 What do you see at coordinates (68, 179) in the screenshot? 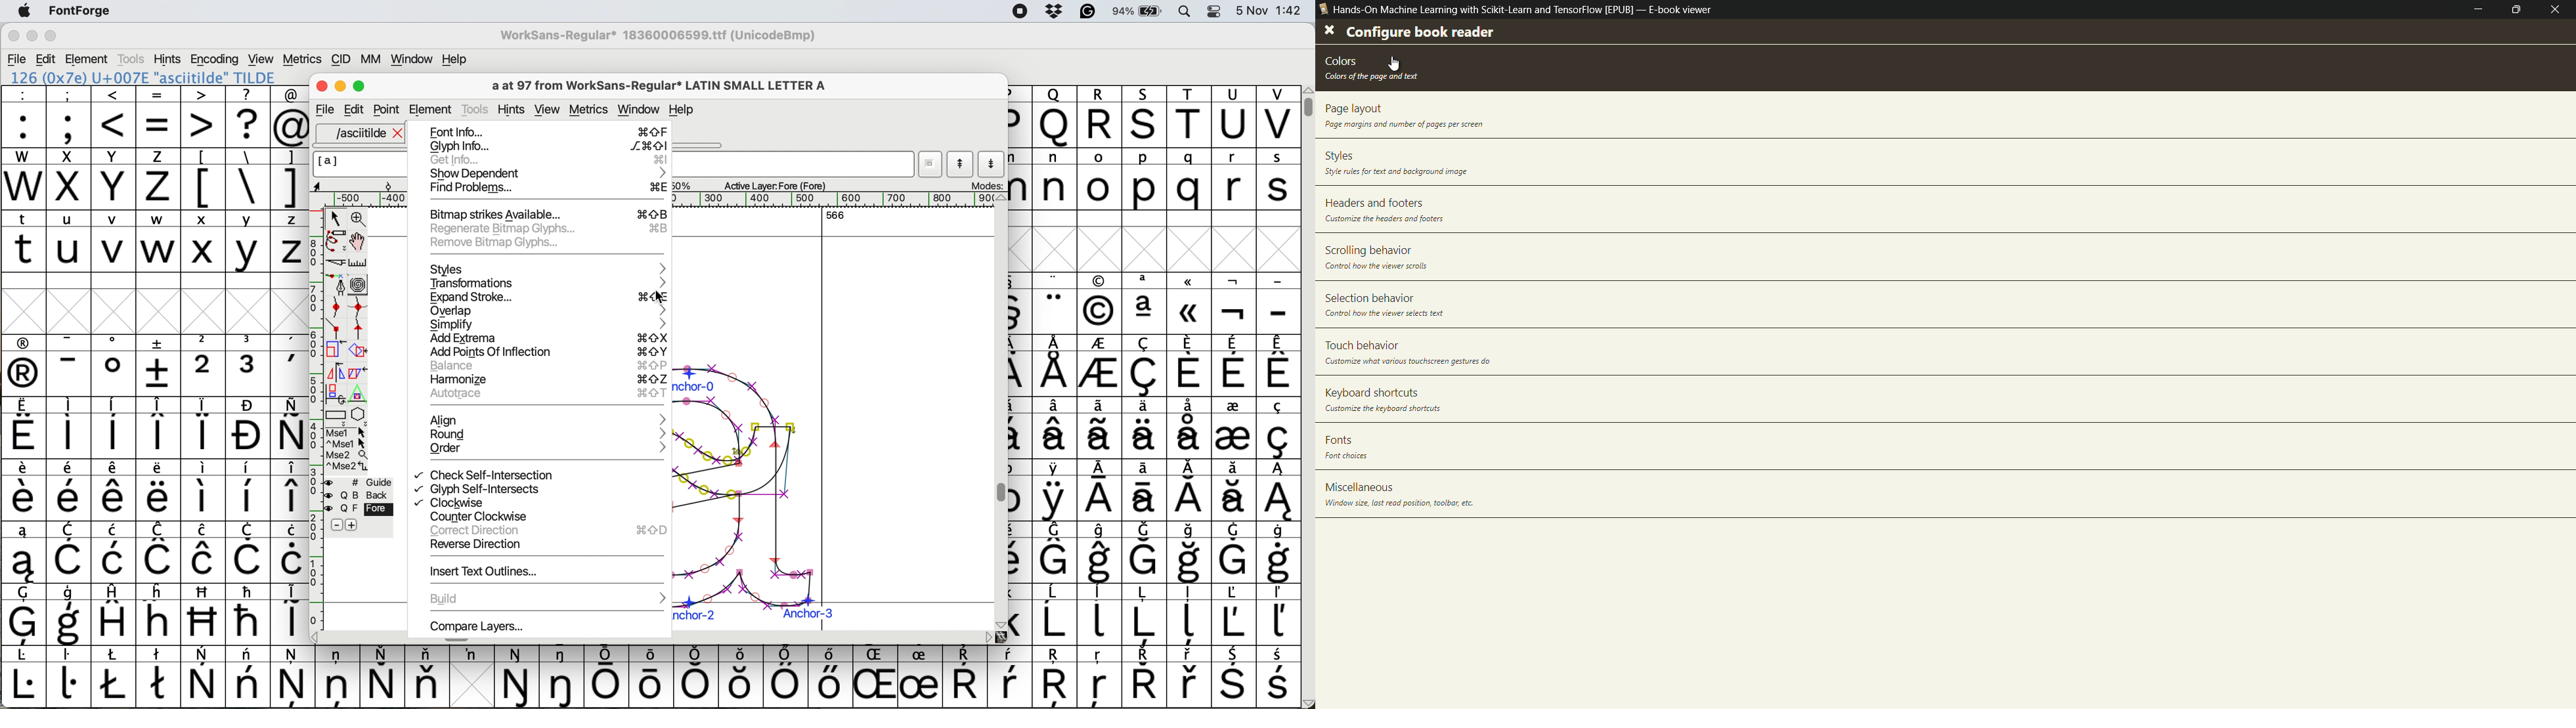
I see `x` at bounding box center [68, 179].